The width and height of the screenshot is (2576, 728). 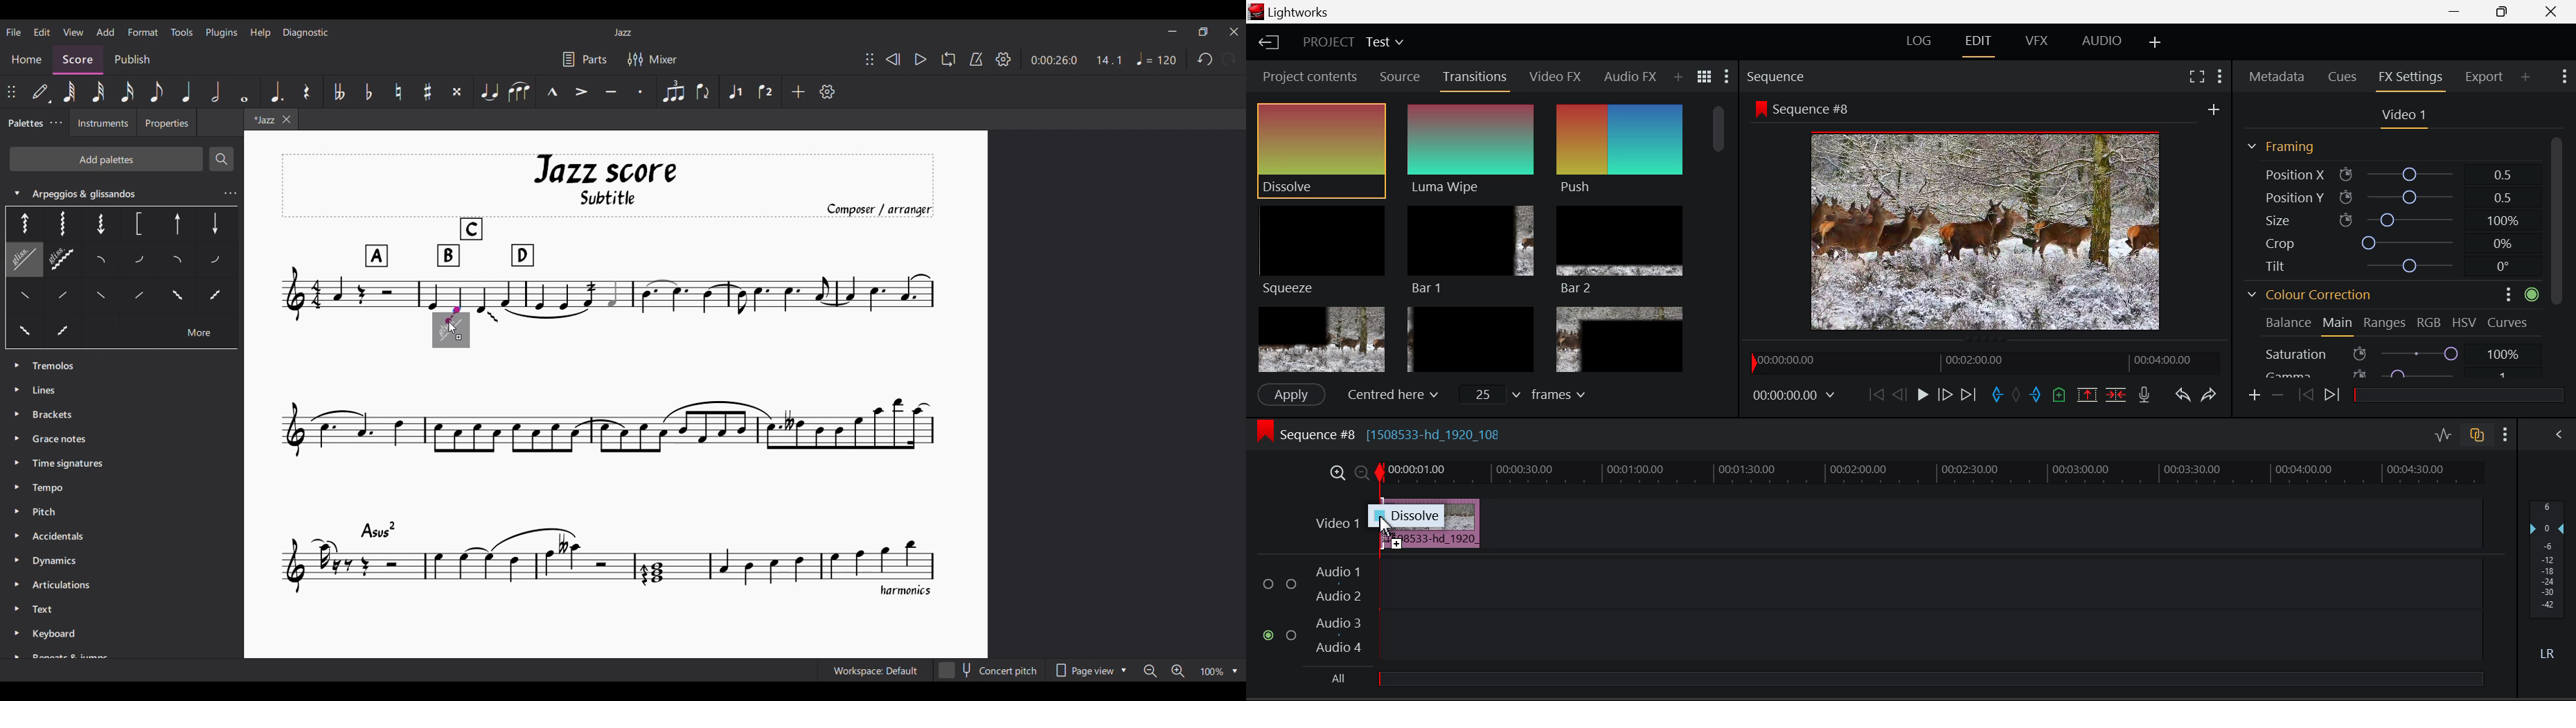 I want to click on RGB, so click(x=2429, y=322).